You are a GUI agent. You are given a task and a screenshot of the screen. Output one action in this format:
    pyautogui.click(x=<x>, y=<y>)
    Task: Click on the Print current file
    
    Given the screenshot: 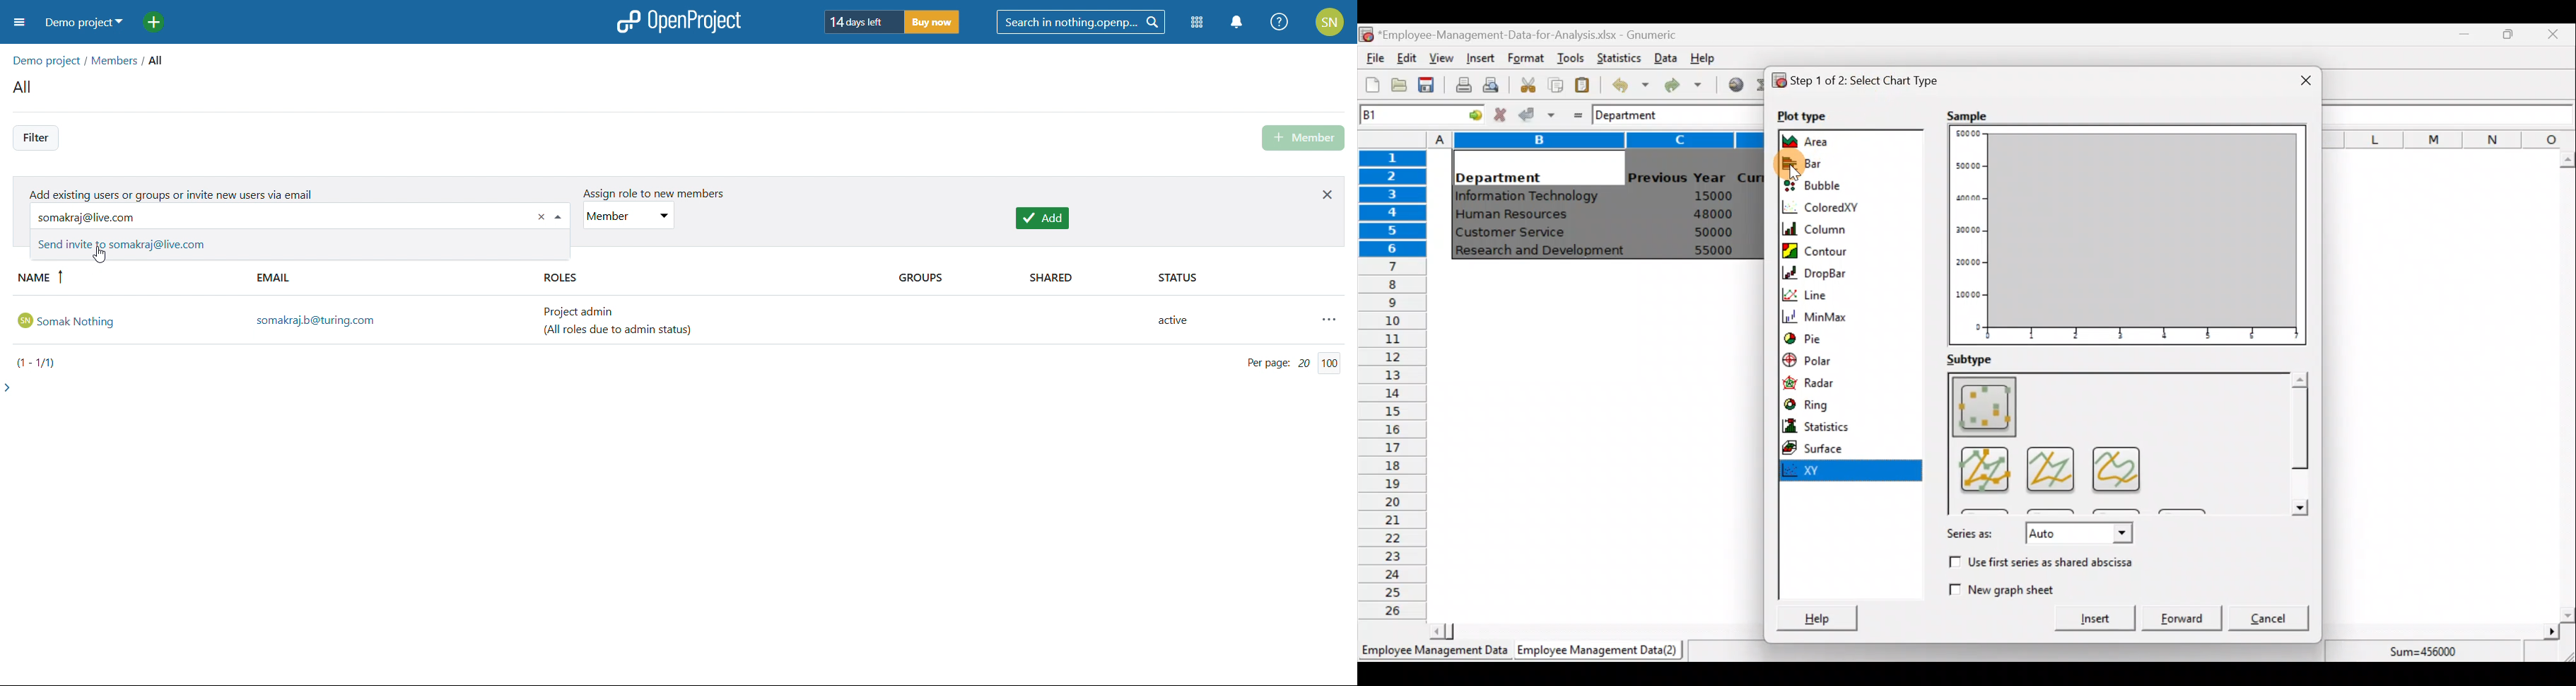 What is the action you would take?
    pyautogui.click(x=1463, y=84)
    